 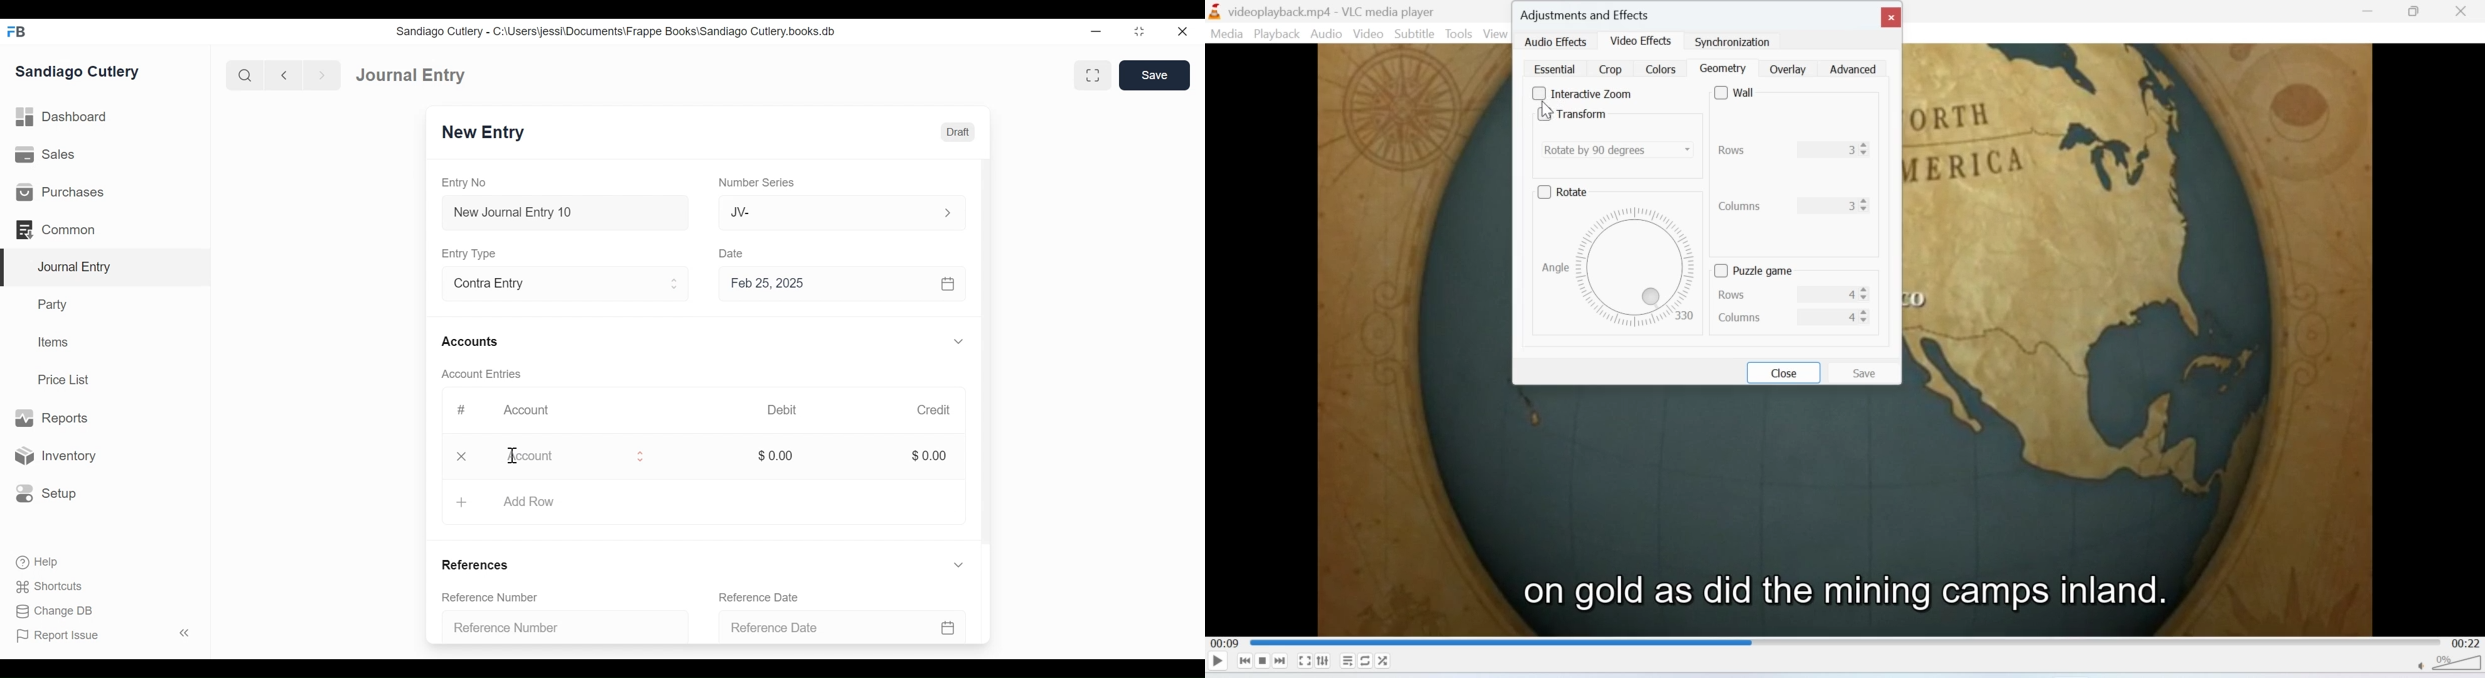 I want to click on $0.00, so click(x=775, y=456).